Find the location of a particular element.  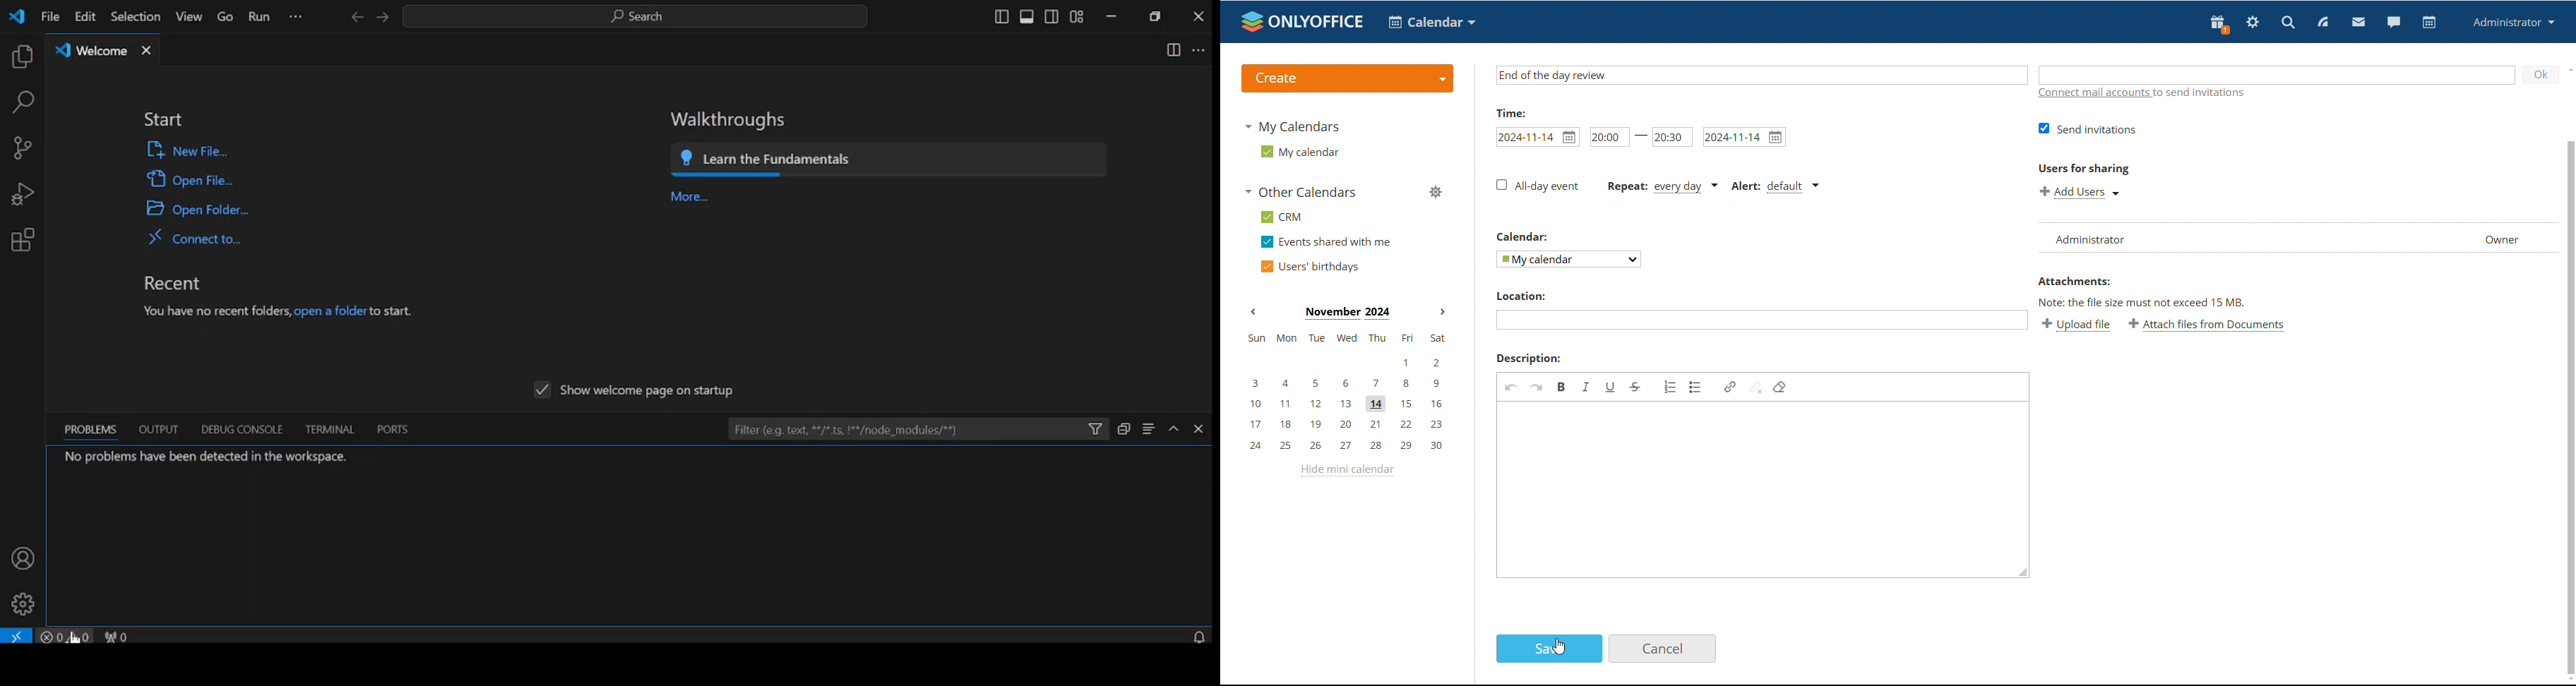

Insert or remove bulleted list is located at coordinates (1695, 386).